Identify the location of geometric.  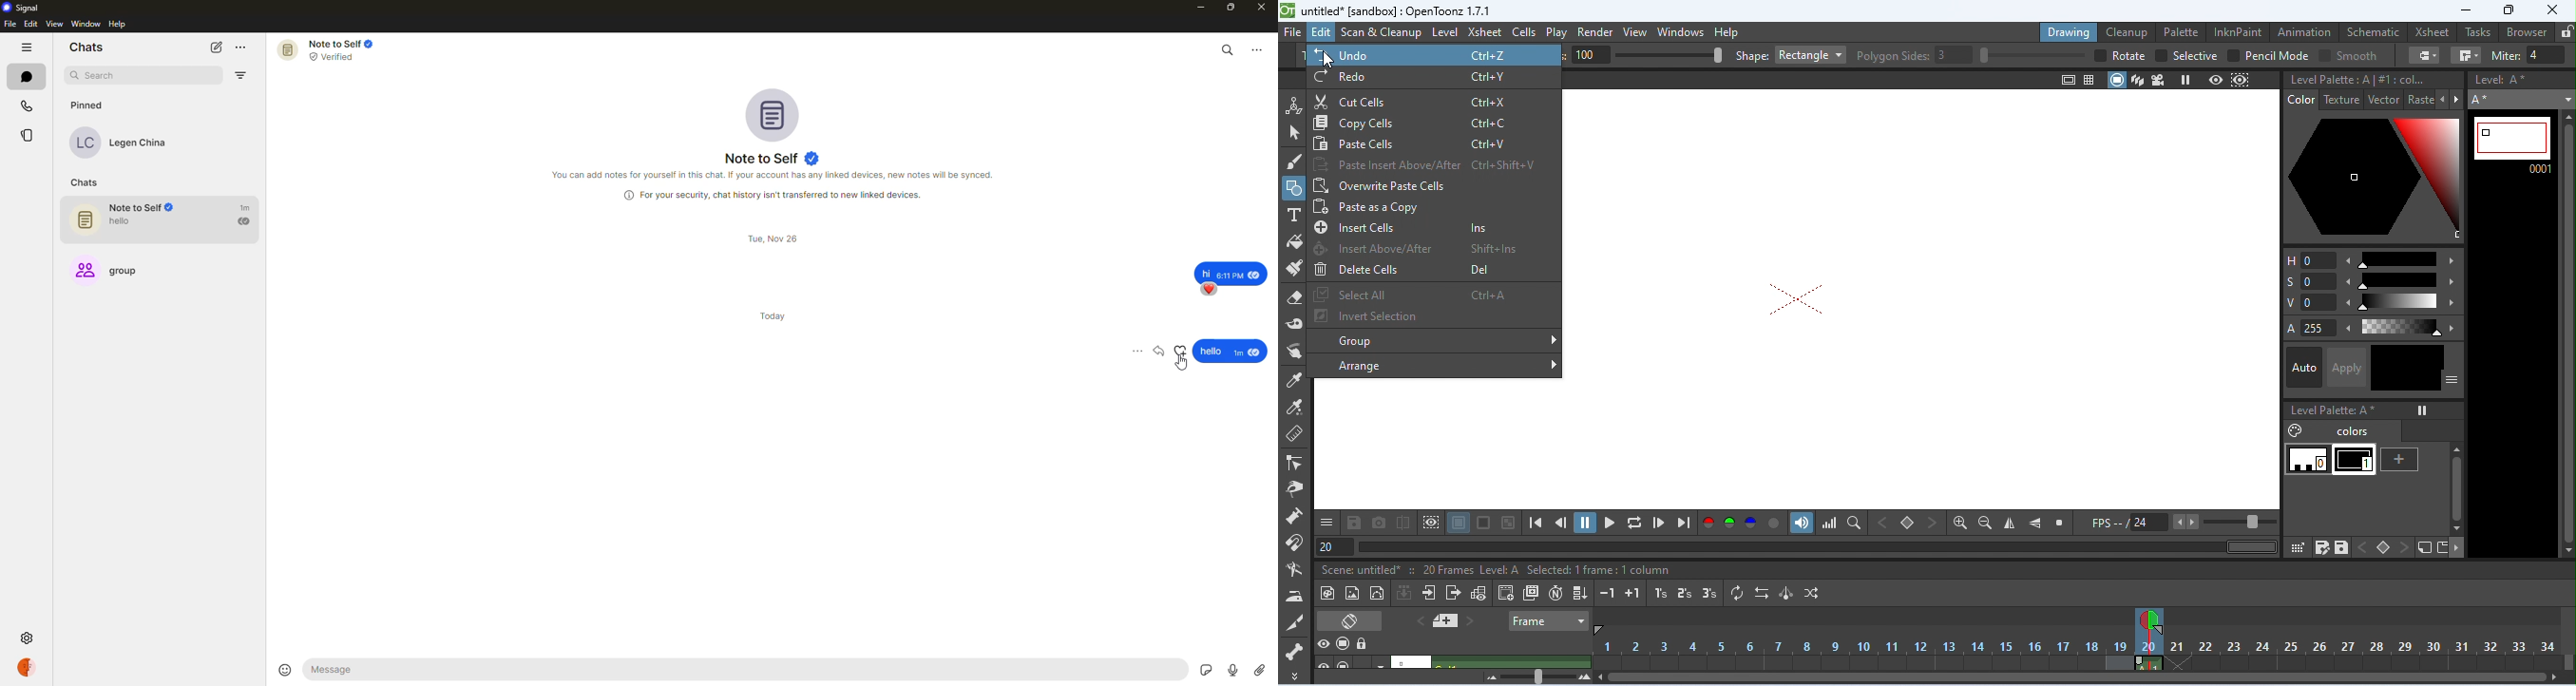
(1295, 189).